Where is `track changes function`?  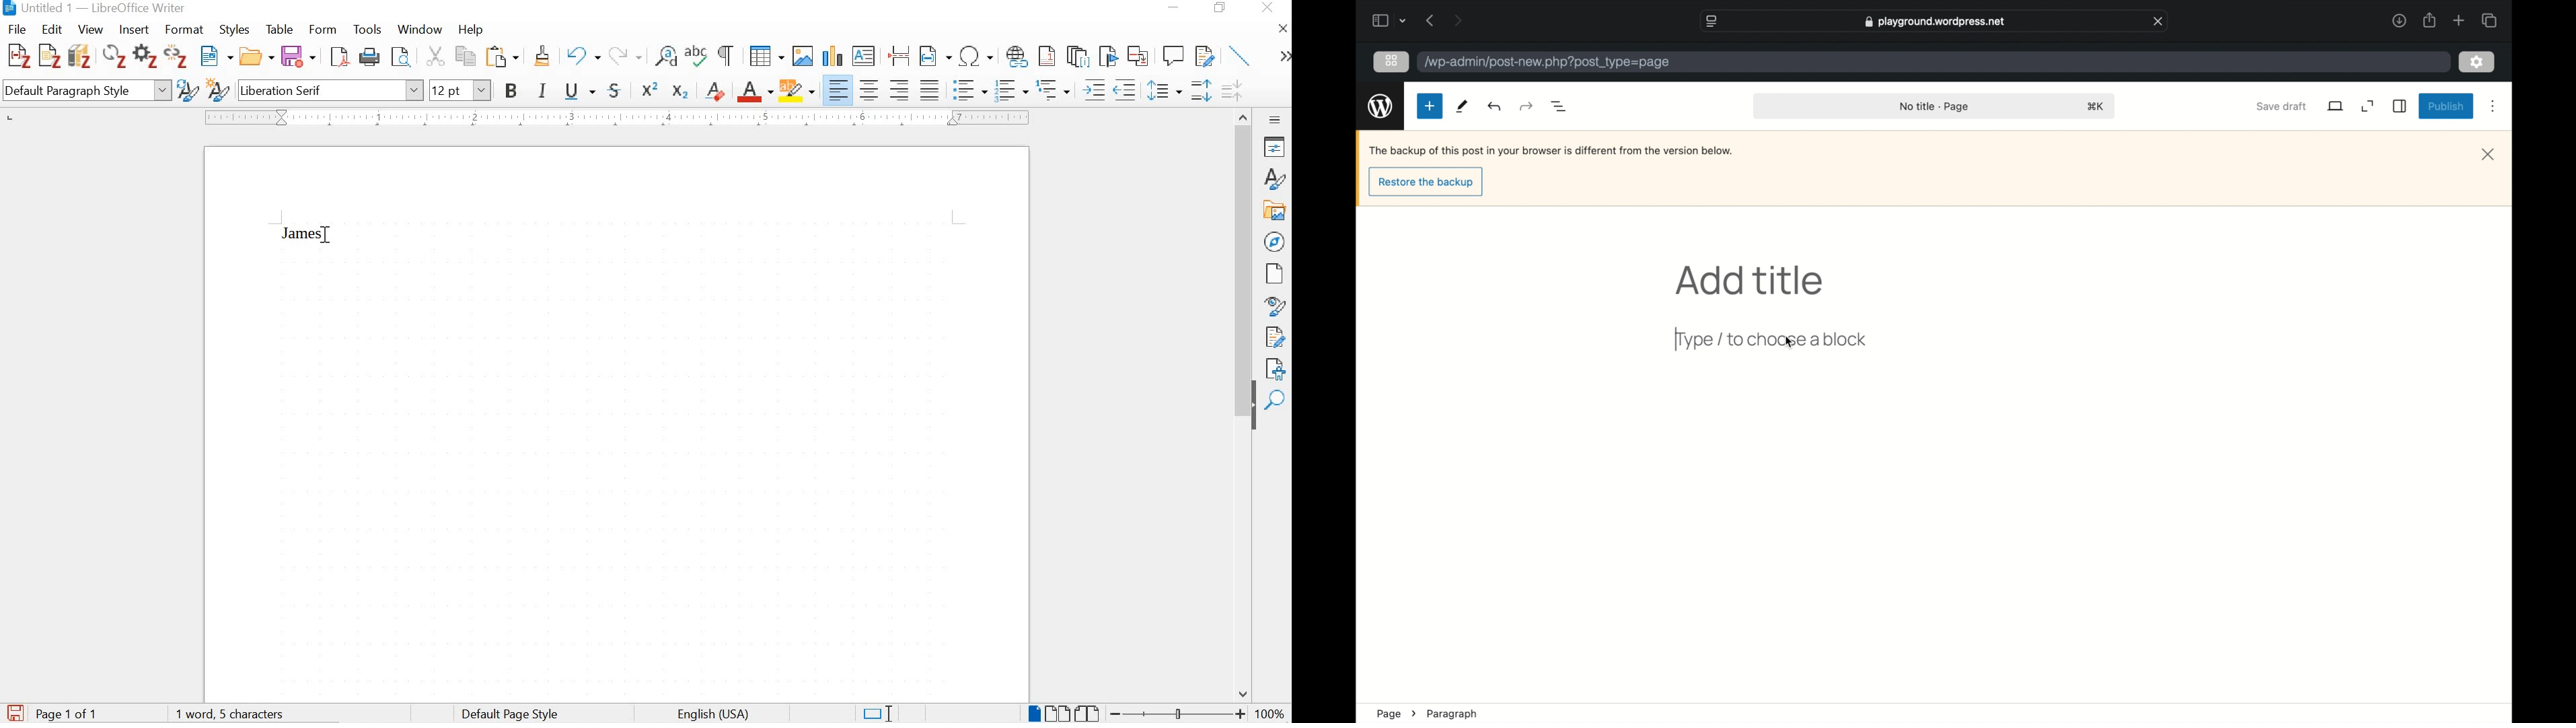 track changes function is located at coordinates (1202, 55).